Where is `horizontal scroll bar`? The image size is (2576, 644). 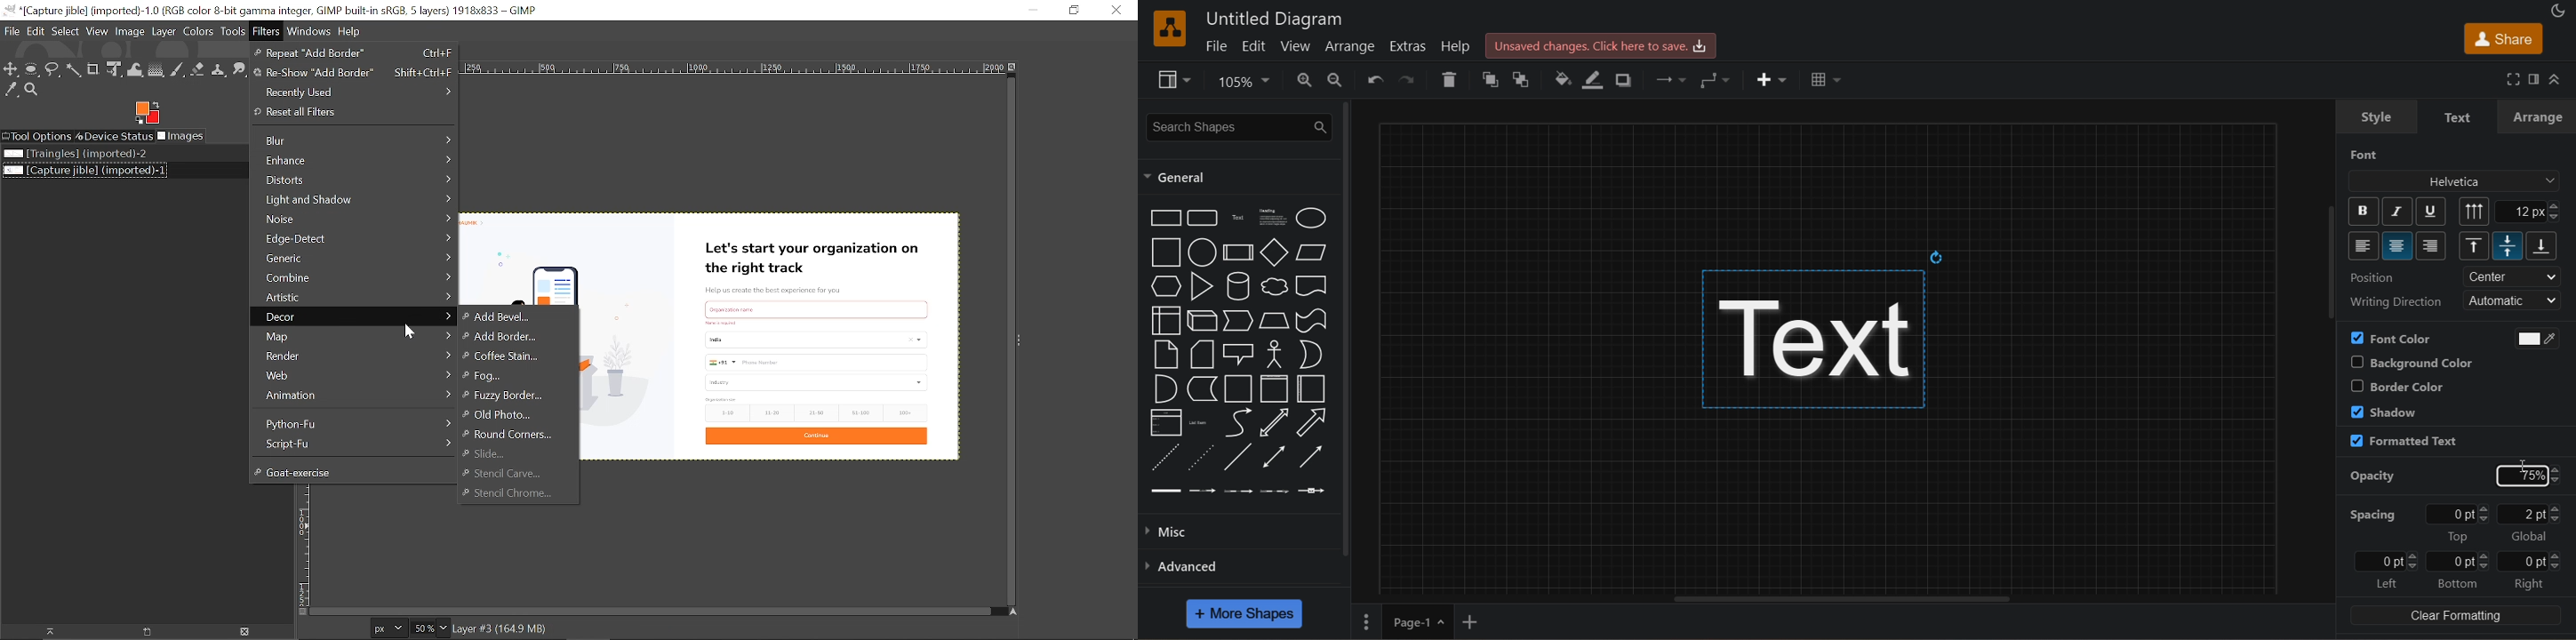 horizontal scroll bar is located at coordinates (1828, 599).